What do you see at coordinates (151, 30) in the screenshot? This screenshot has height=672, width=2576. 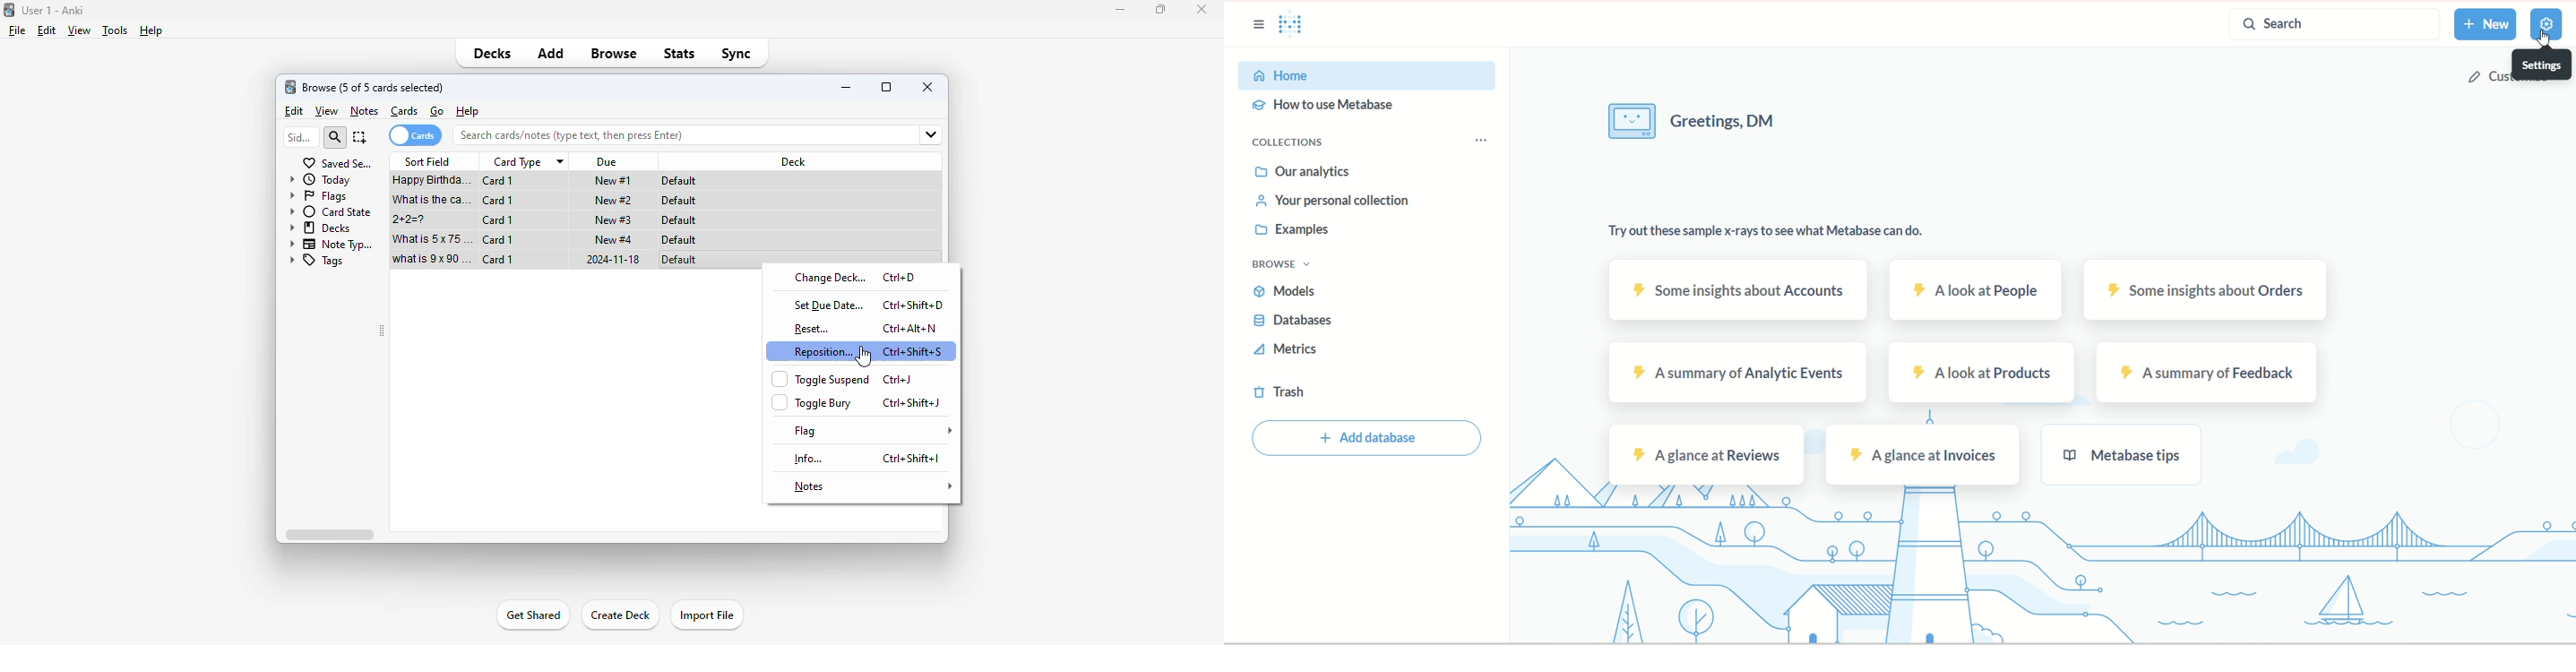 I see `help` at bounding box center [151, 30].